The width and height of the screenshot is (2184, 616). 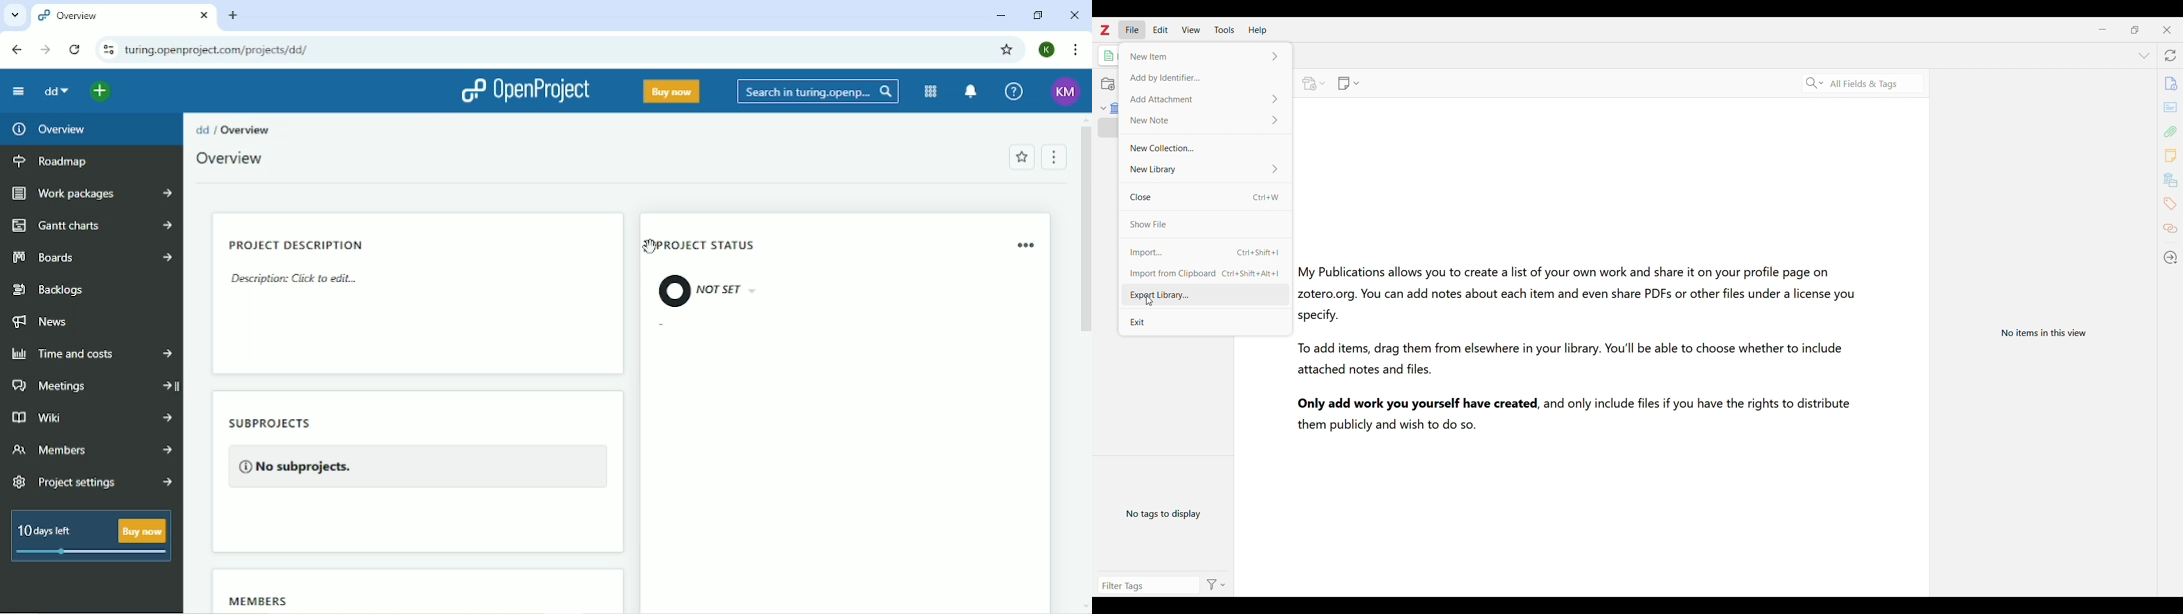 I want to click on Action options, so click(x=1215, y=584).